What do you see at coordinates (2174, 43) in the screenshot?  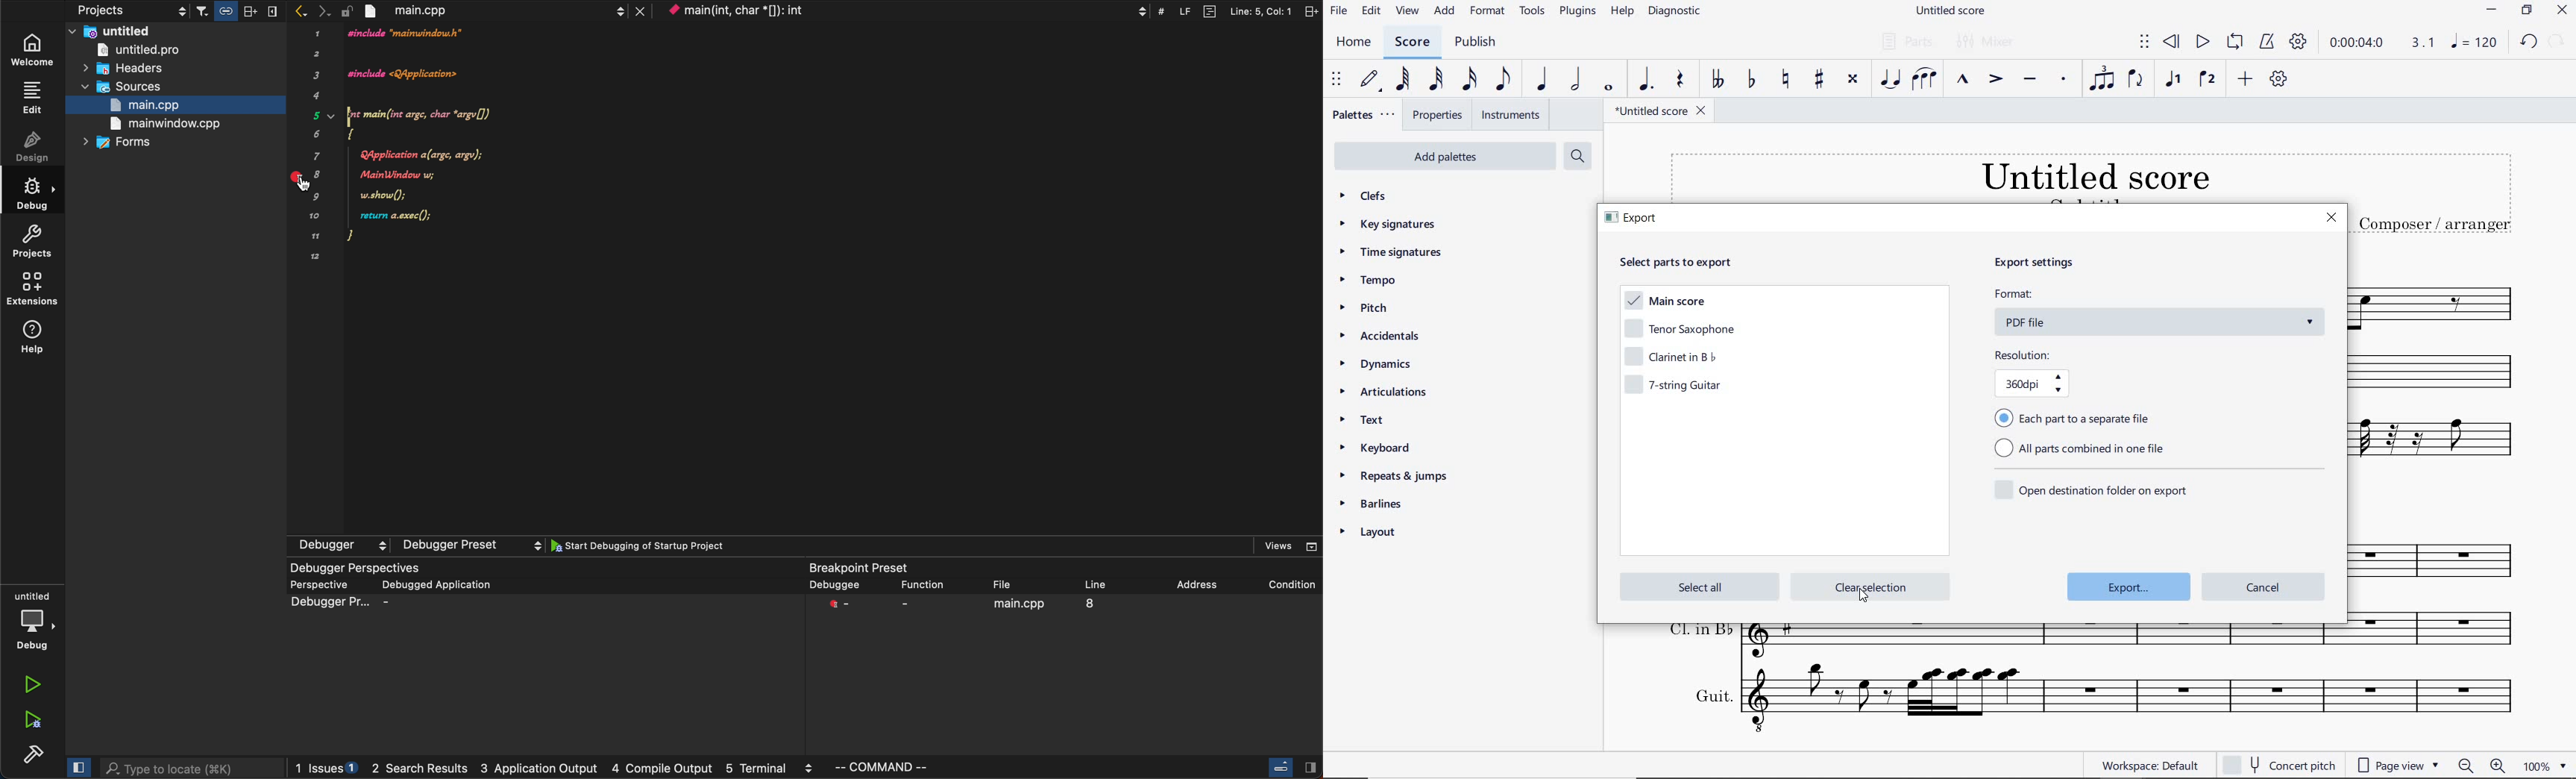 I see `REWIND` at bounding box center [2174, 43].